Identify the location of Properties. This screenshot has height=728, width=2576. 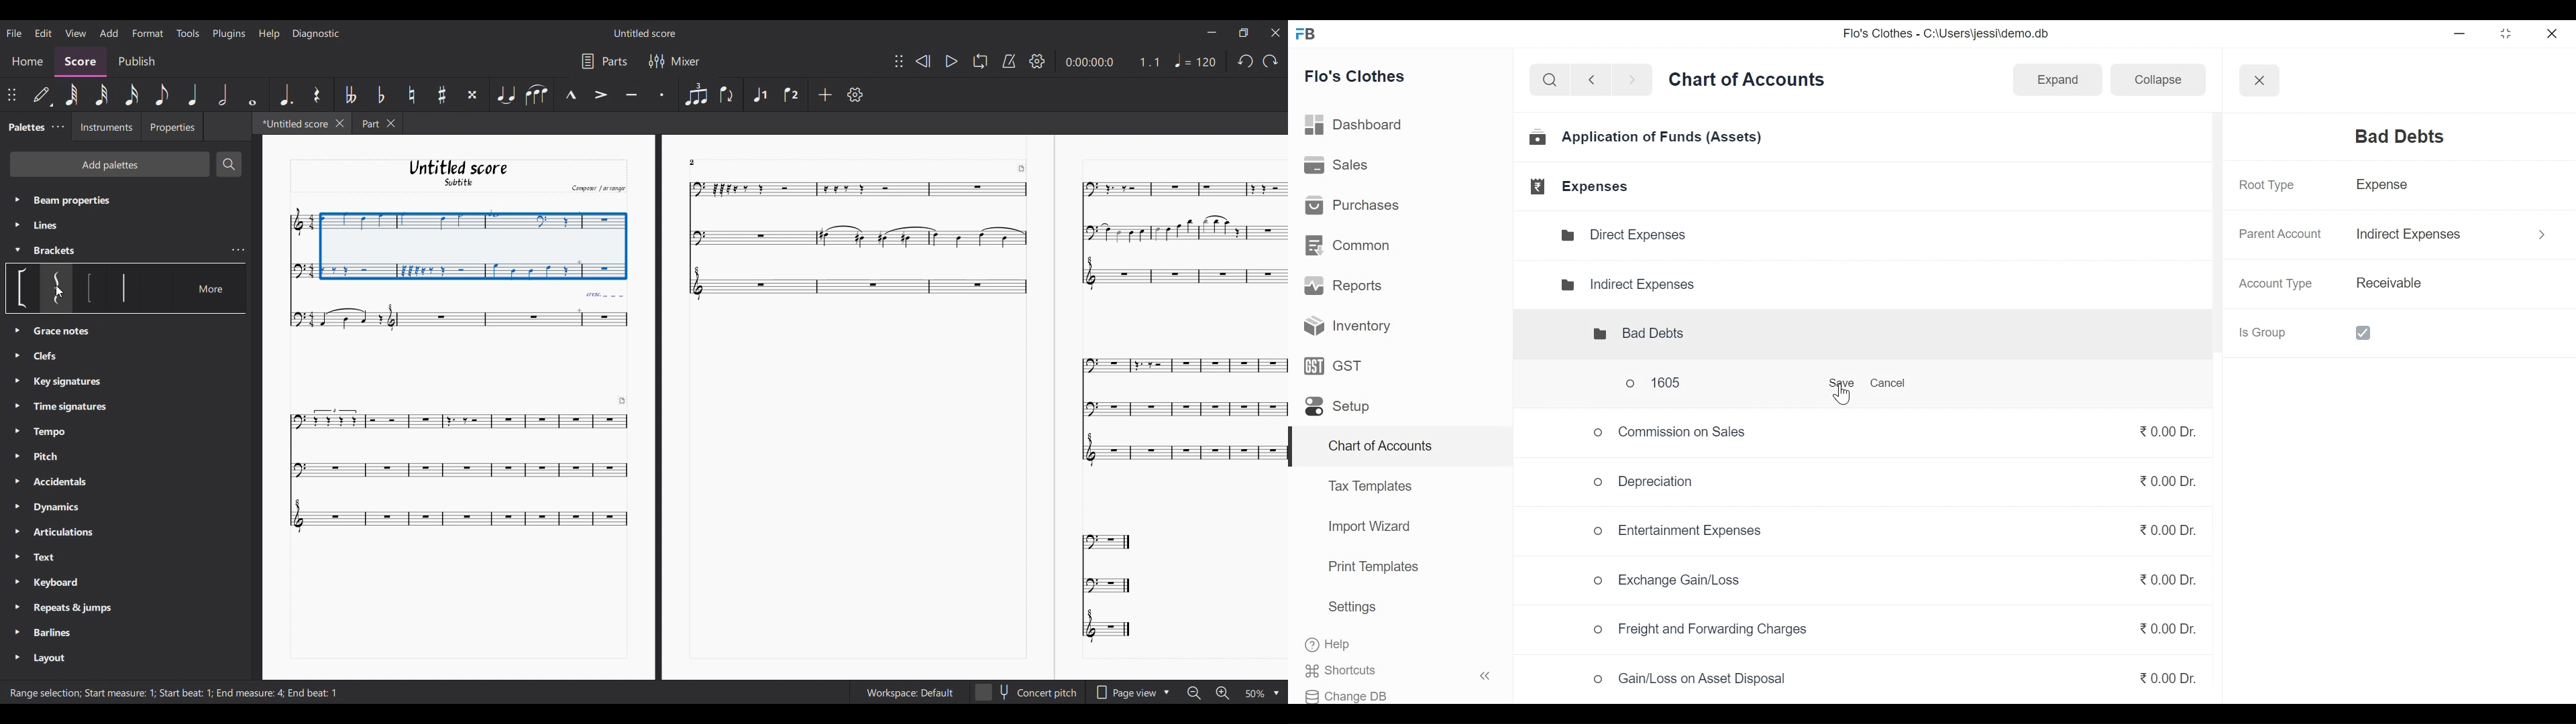
(172, 126).